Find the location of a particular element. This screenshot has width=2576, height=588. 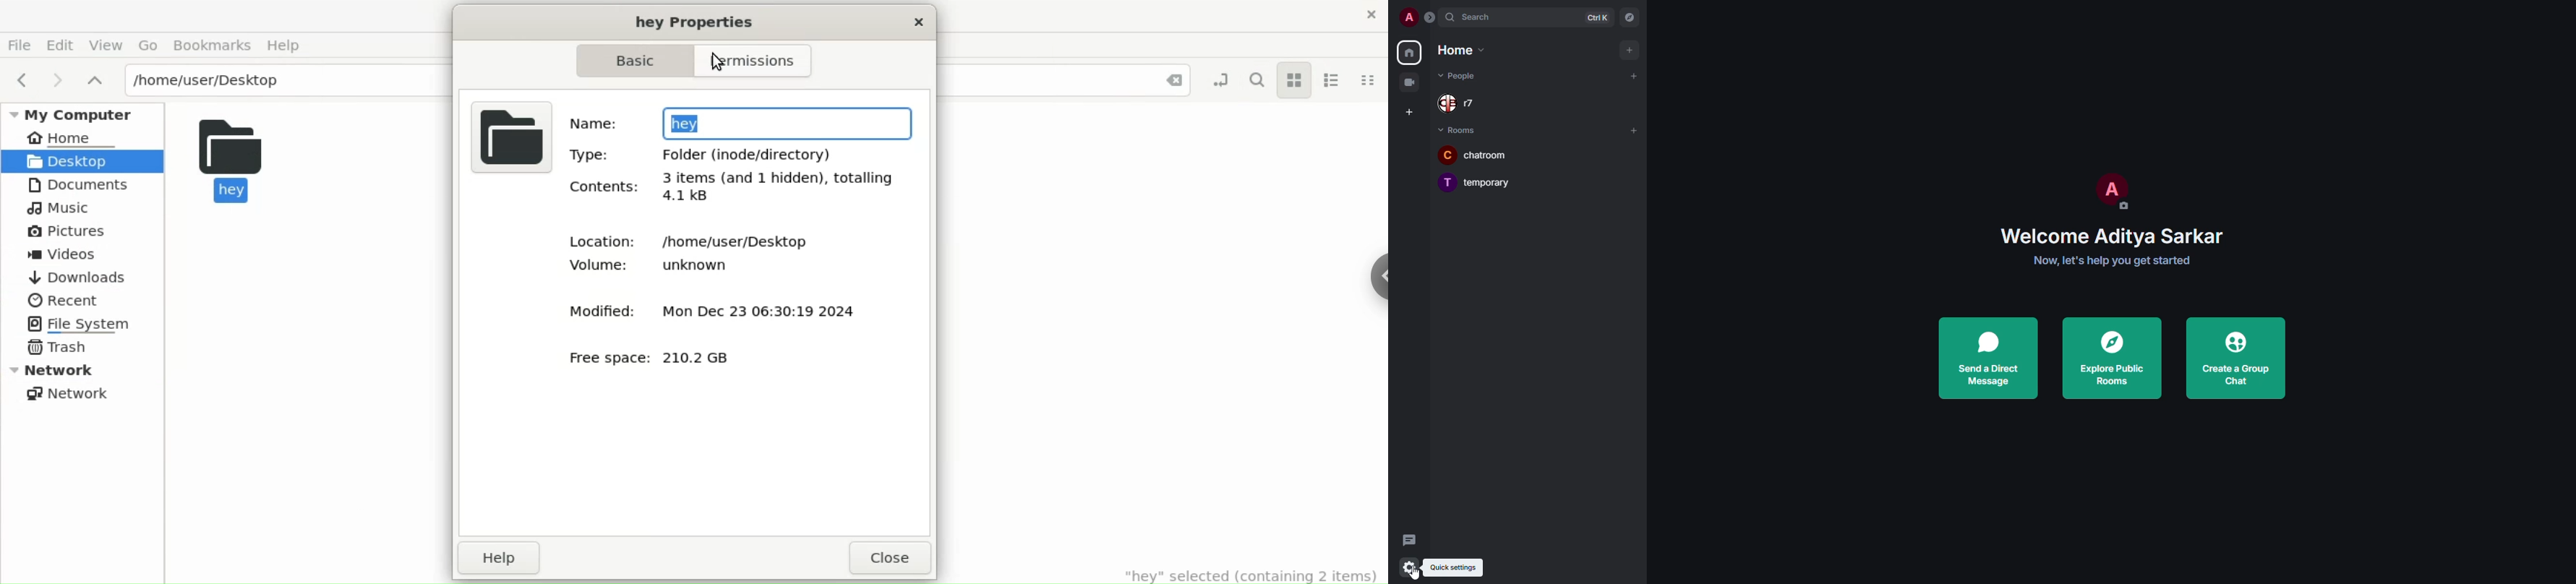

close is located at coordinates (912, 22).